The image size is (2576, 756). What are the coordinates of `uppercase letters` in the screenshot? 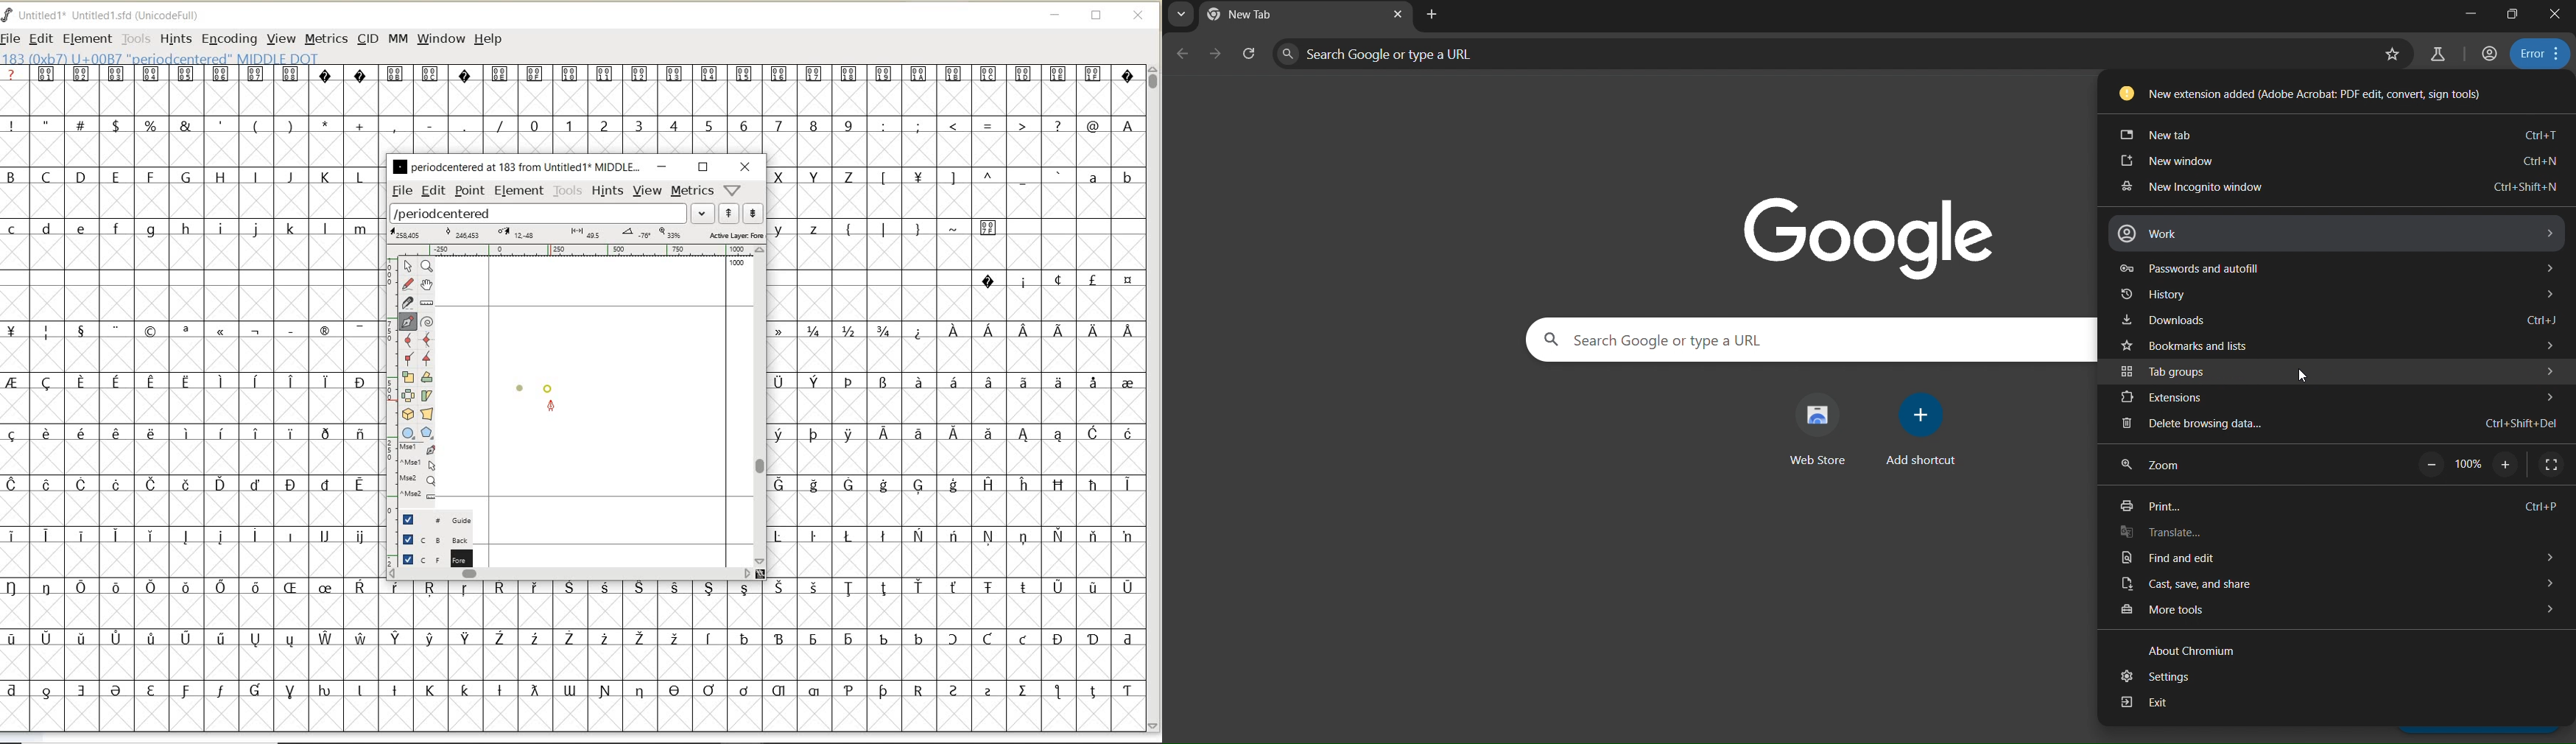 It's located at (187, 177).